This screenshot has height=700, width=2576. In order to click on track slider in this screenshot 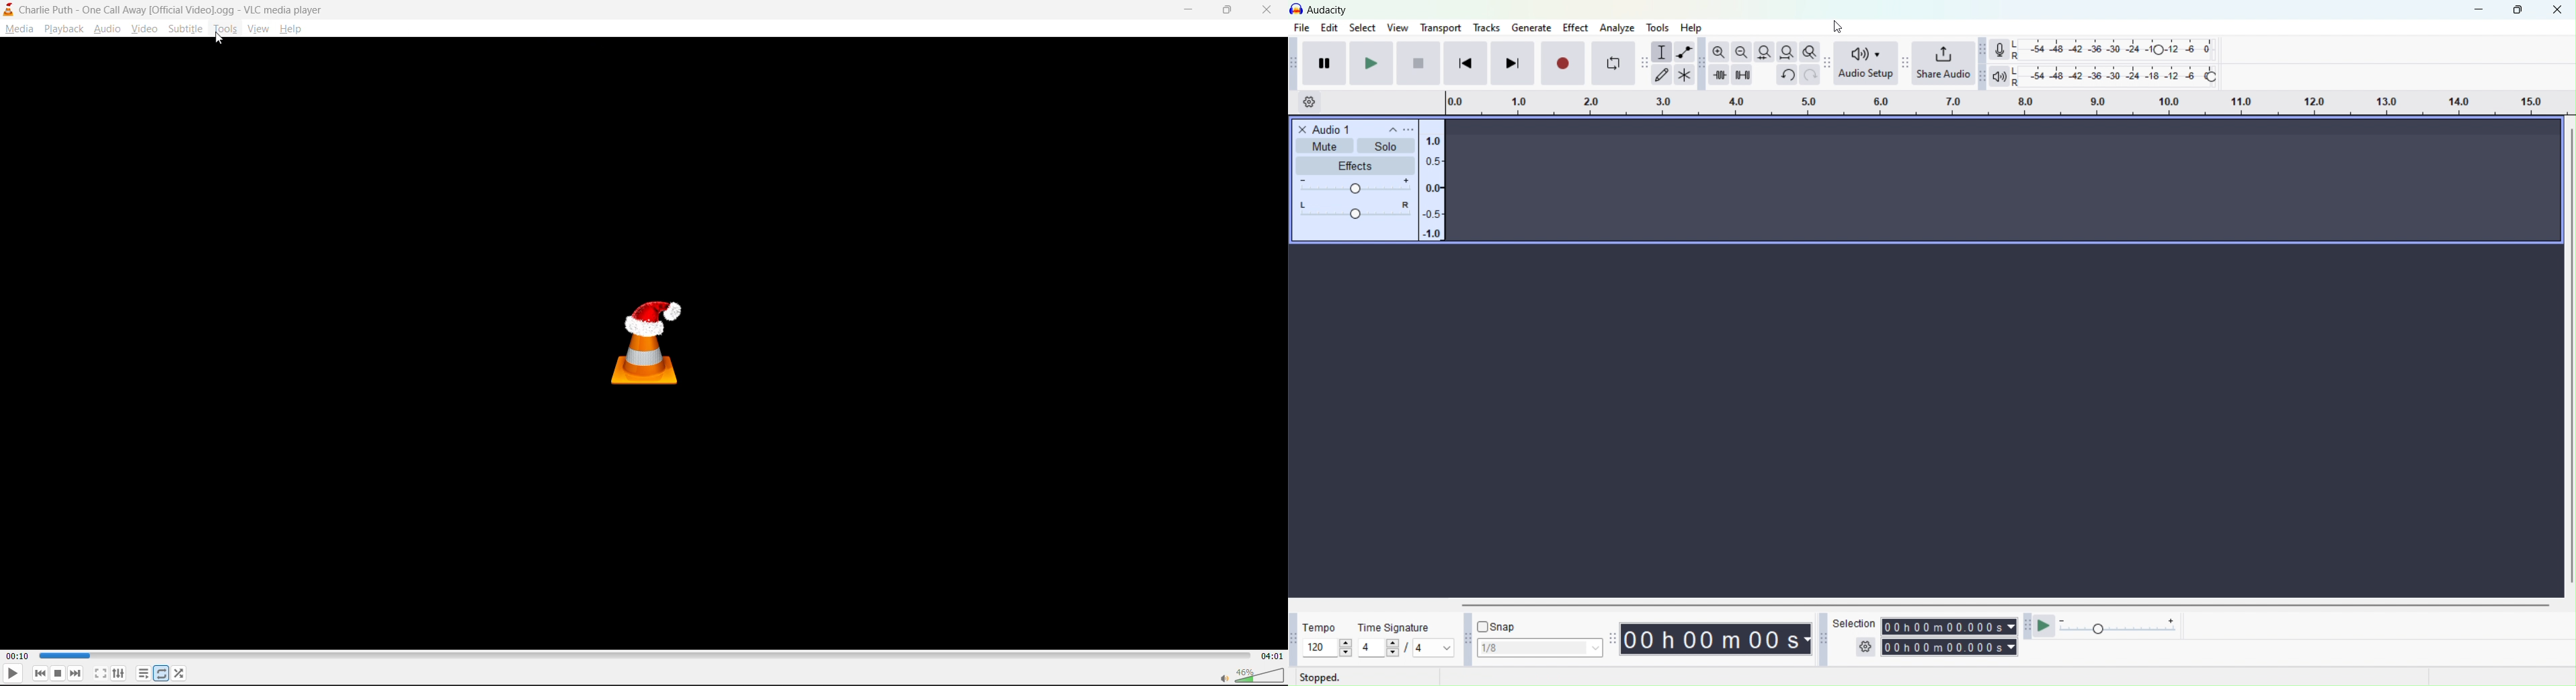, I will do `click(646, 655)`.